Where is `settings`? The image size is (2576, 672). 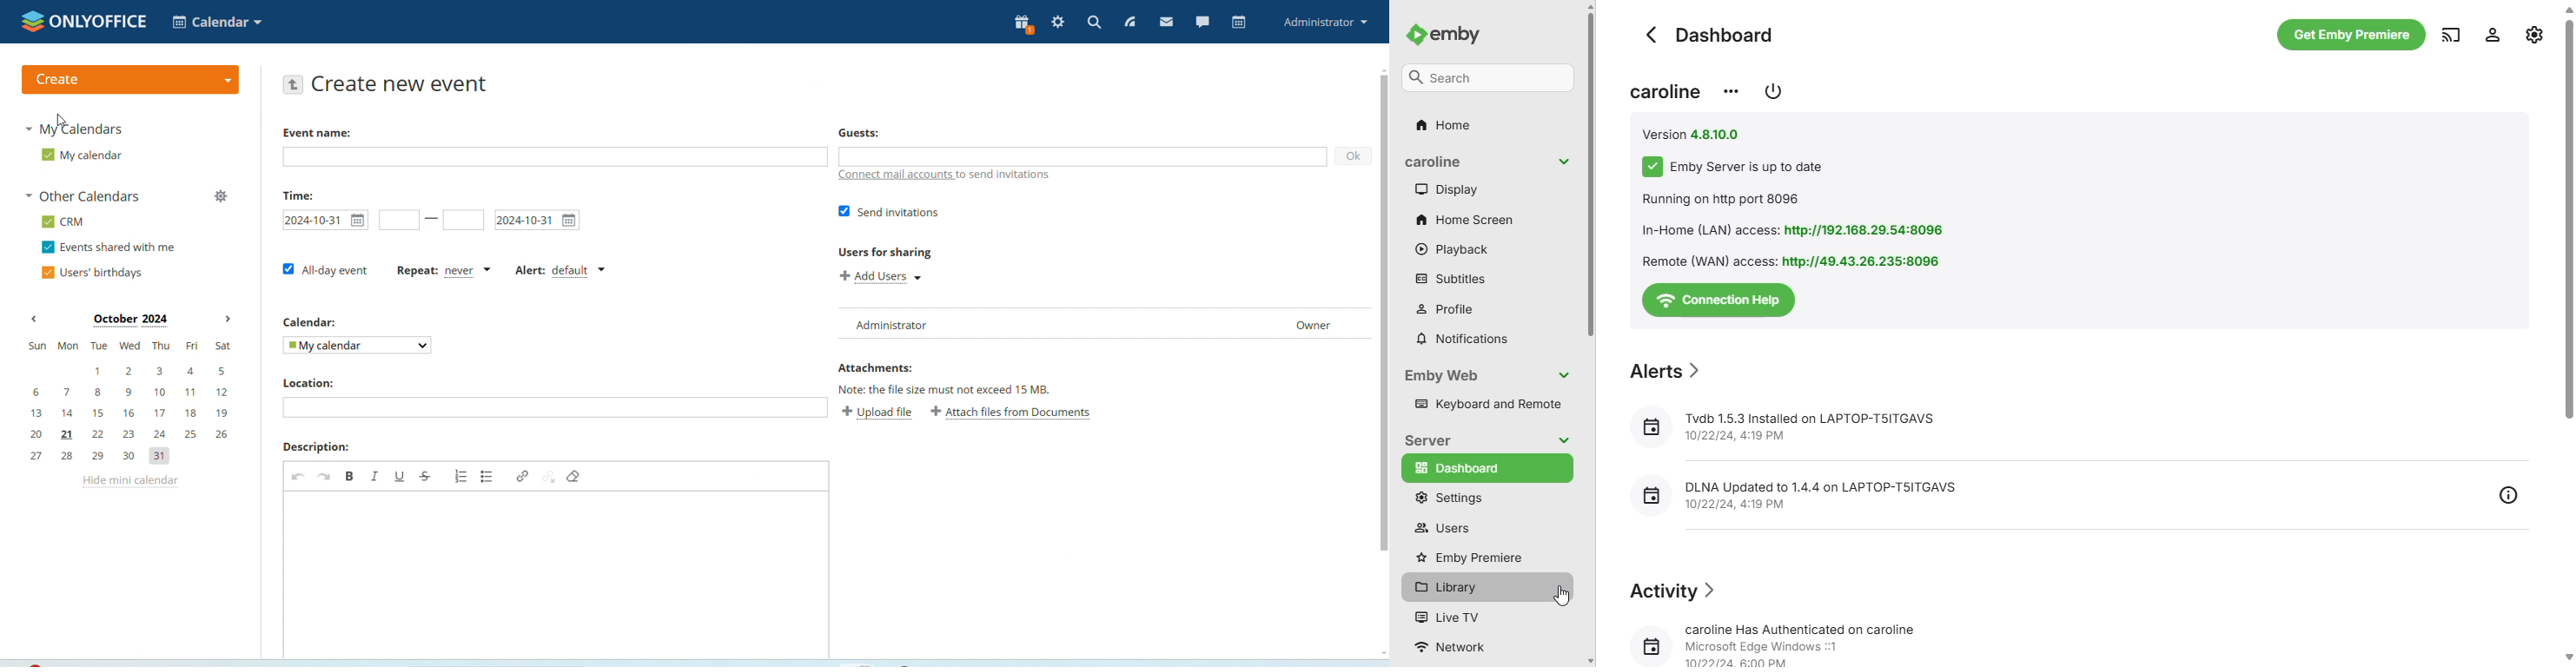
settings is located at coordinates (2535, 32).